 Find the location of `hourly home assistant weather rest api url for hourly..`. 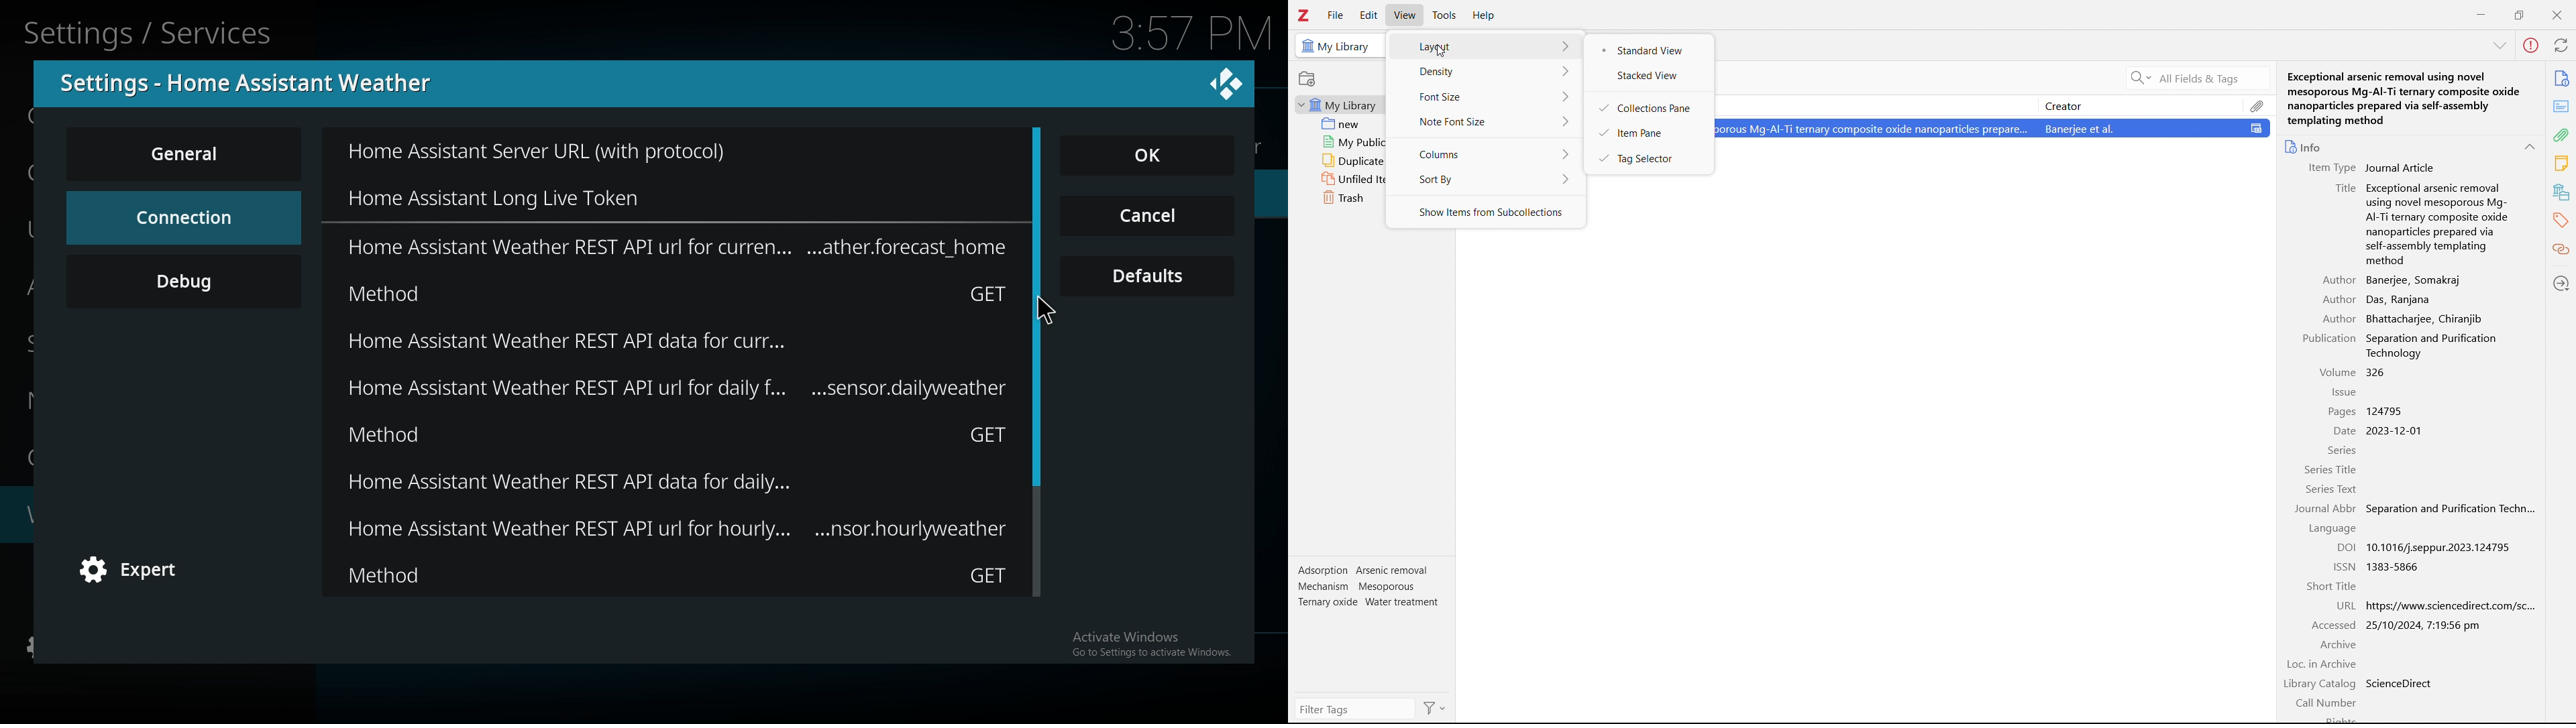

hourly home assistant weather rest api url for hourly.. is located at coordinates (678, 530).